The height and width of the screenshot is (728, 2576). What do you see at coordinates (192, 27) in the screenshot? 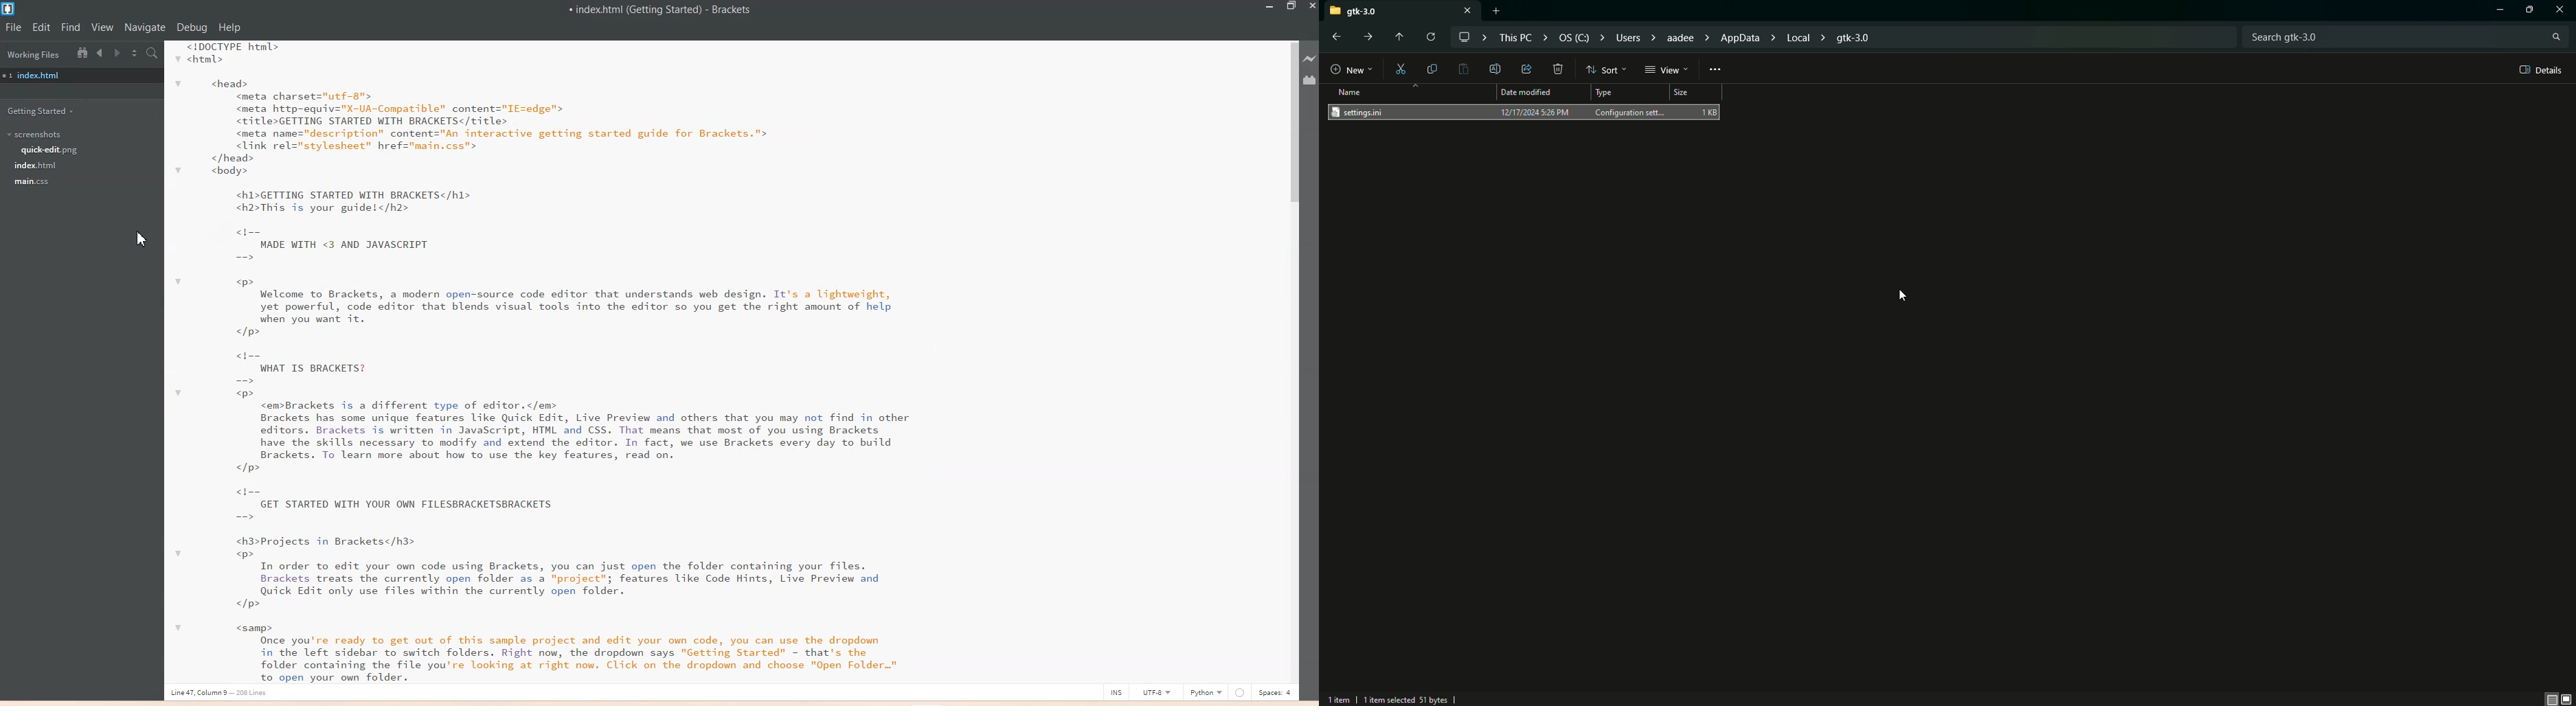
I see `Debug` at bounding box center [192, 27].